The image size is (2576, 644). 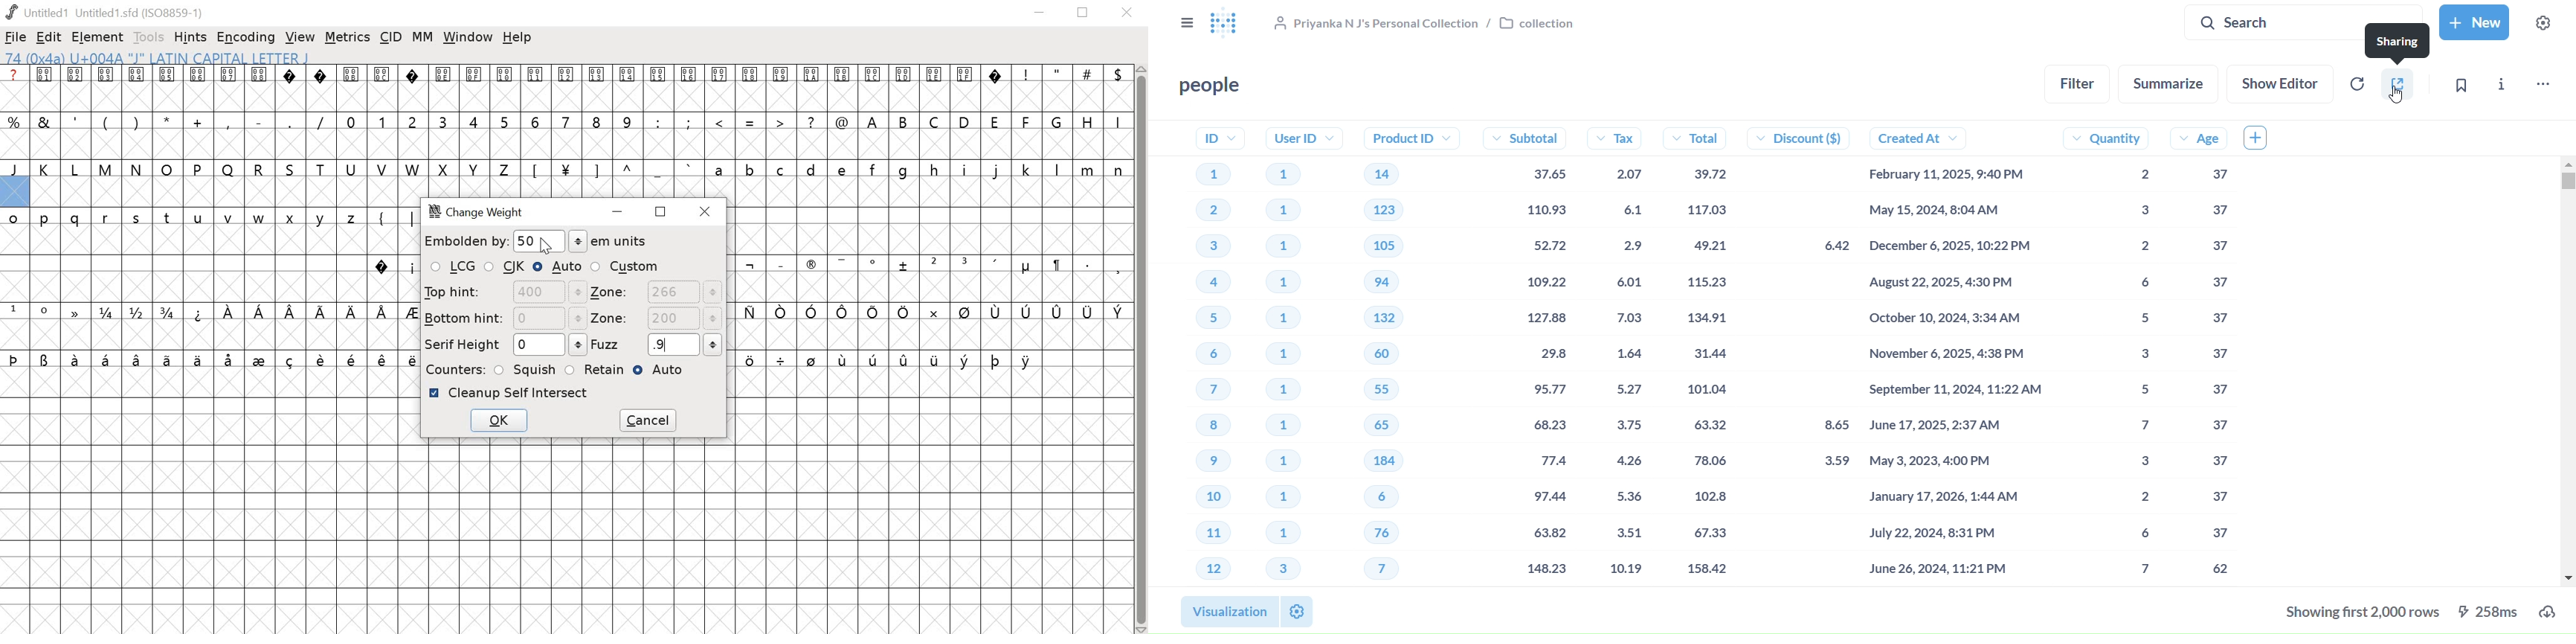 What do you see at coordinates (611, 169) in the screenshot?
I see `symbols` at bounding box center [611, 169].